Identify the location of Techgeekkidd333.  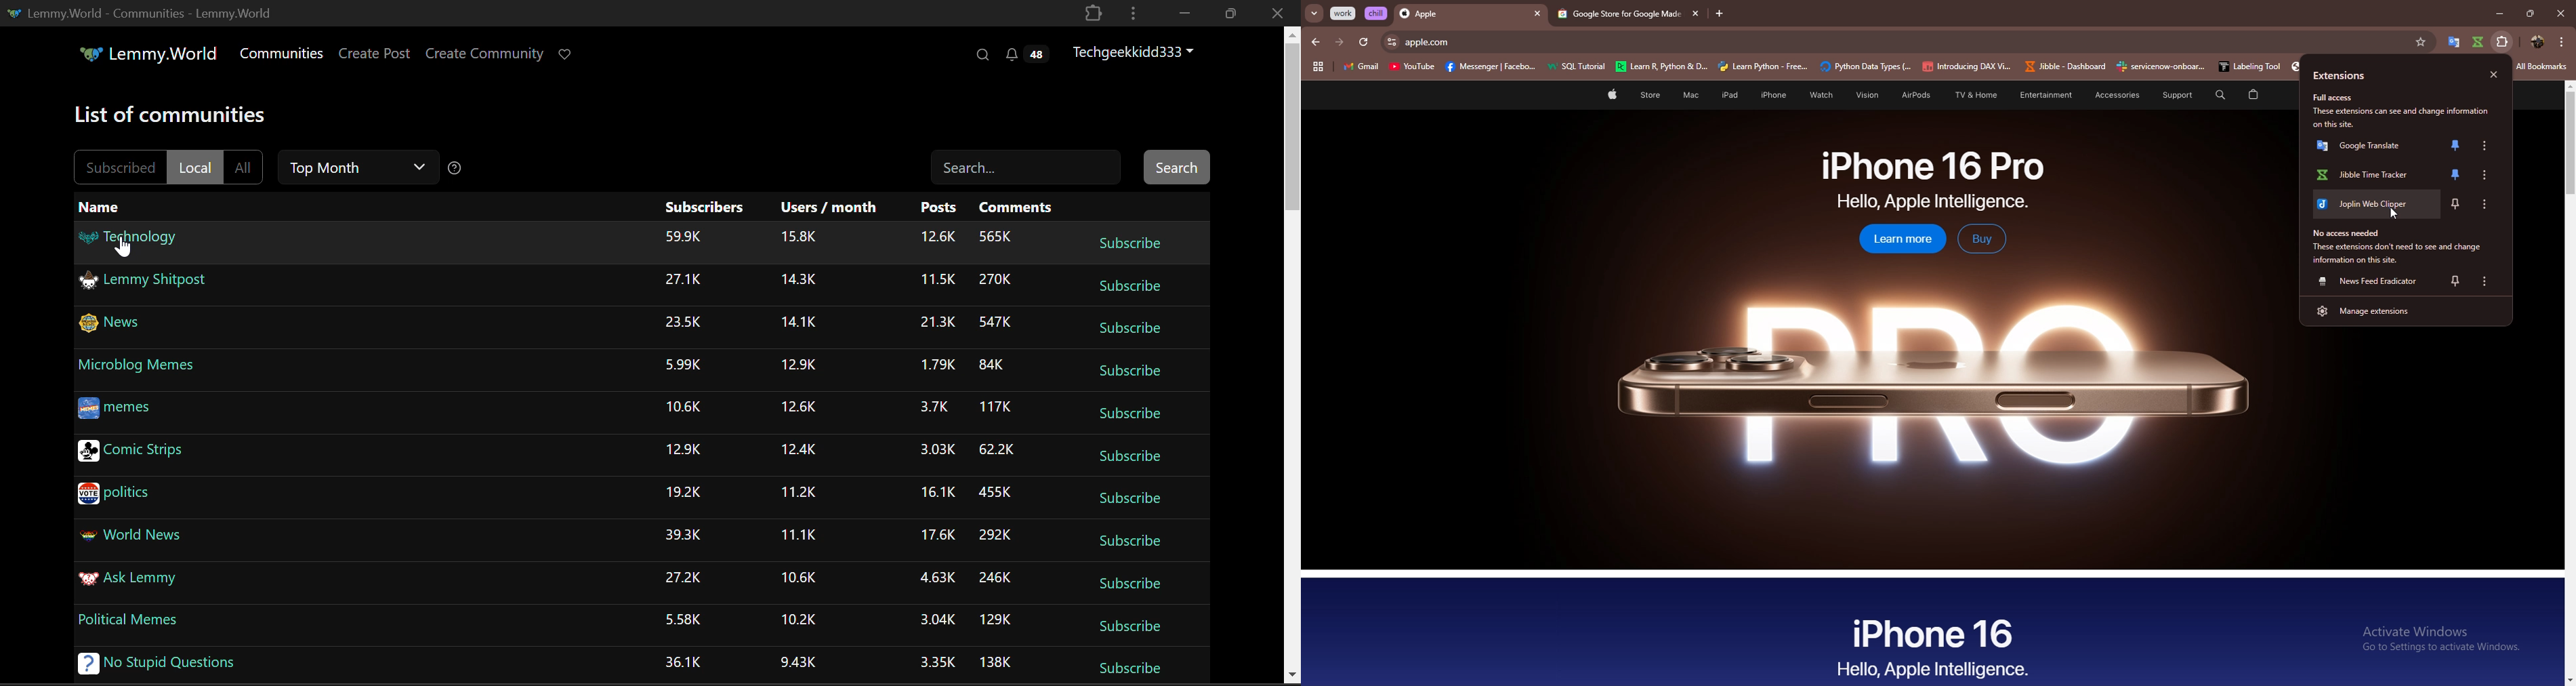
(1134, 50).